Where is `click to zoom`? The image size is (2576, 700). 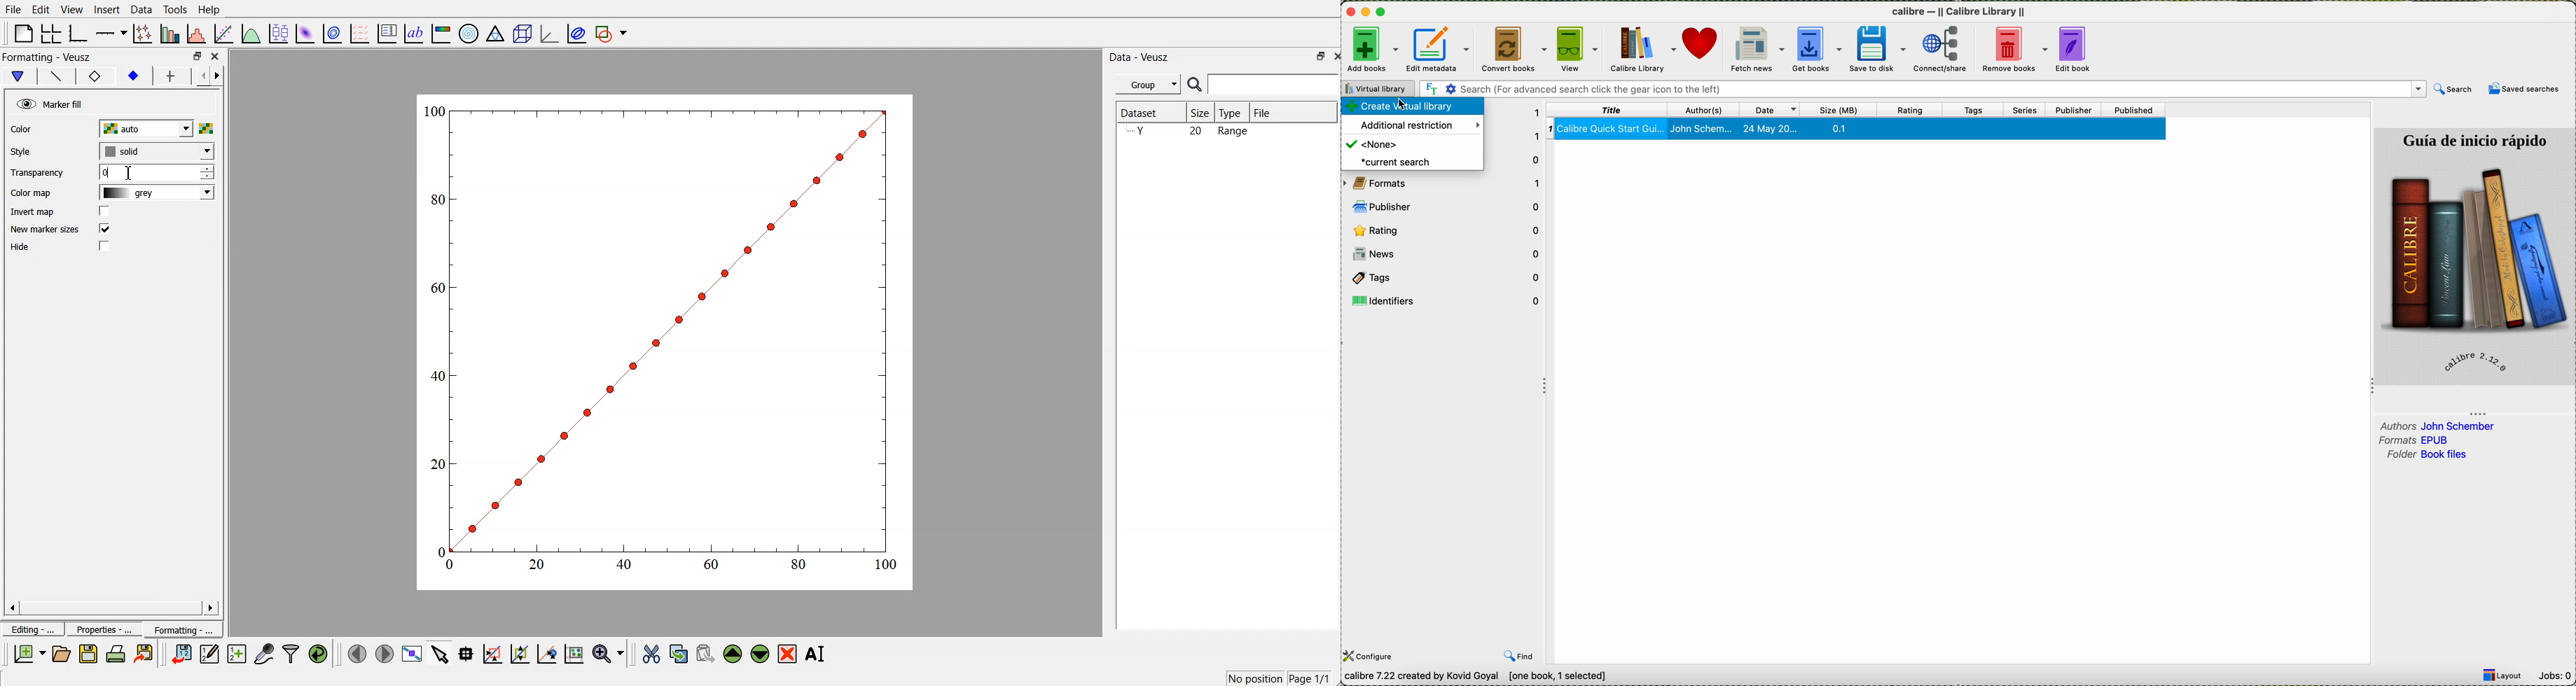
click to zoom is located at coordinates (522, 652).